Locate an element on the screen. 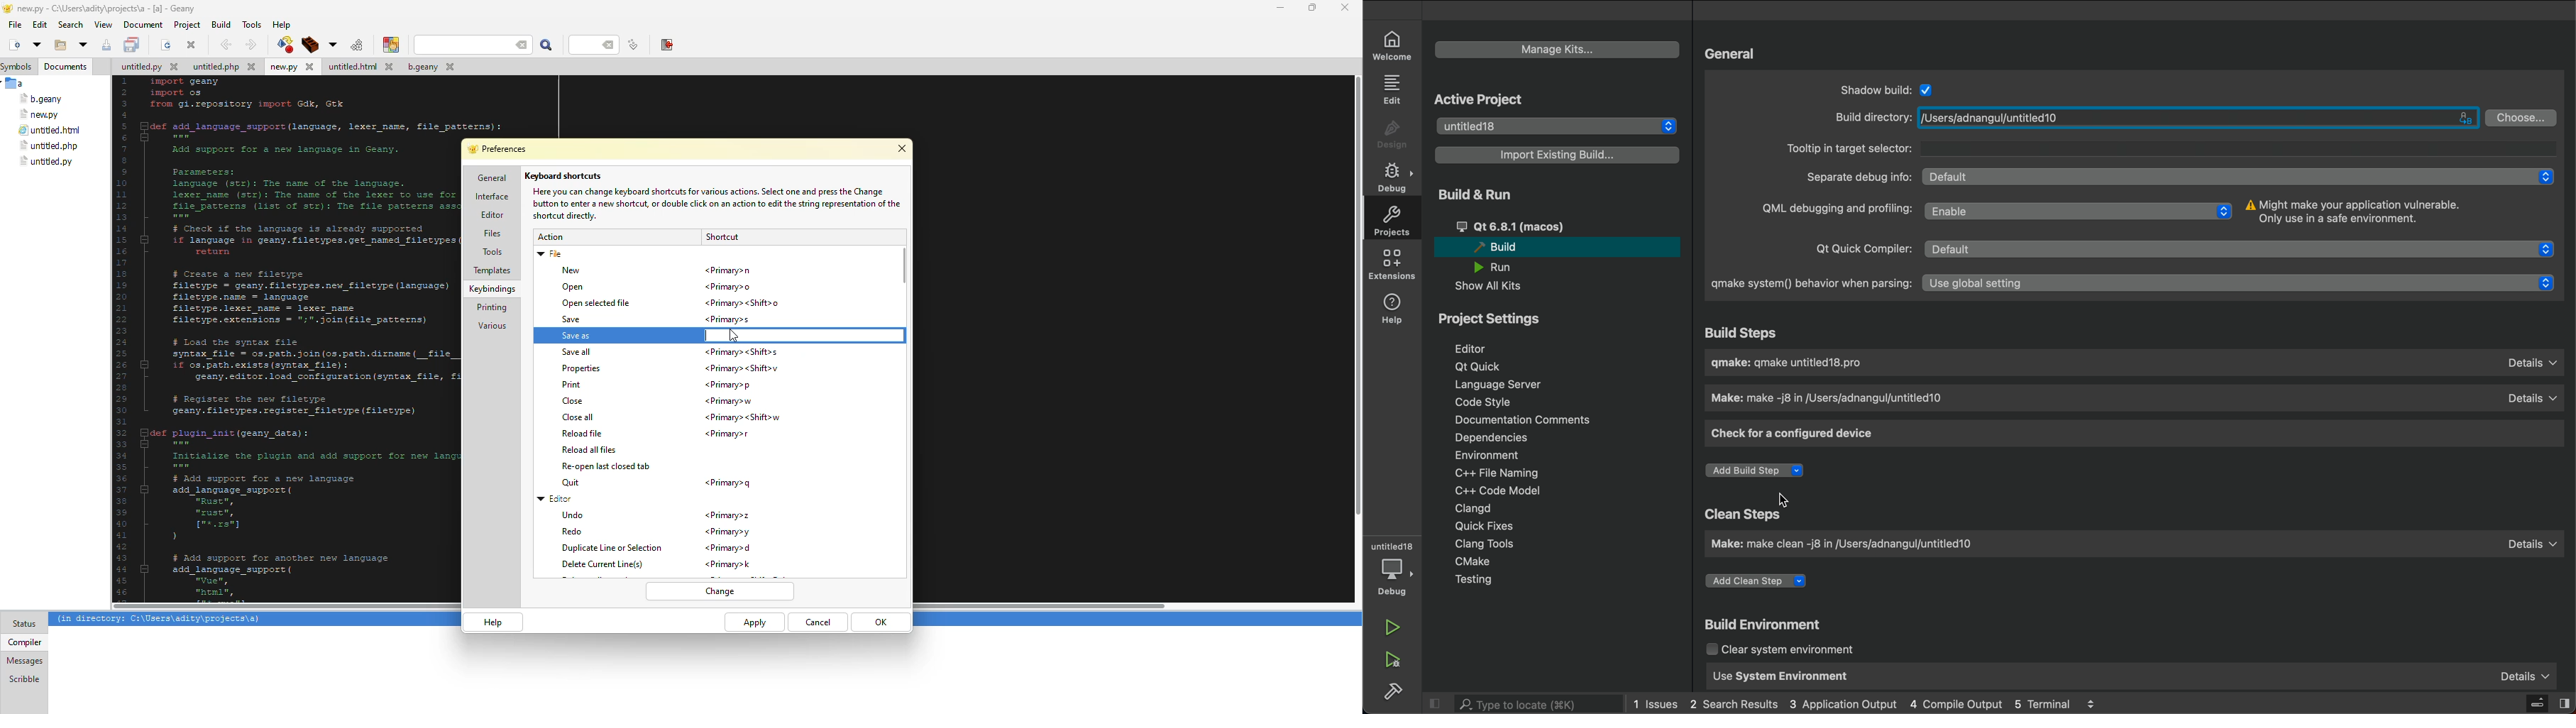  General is located at coordinates (1730, 55).